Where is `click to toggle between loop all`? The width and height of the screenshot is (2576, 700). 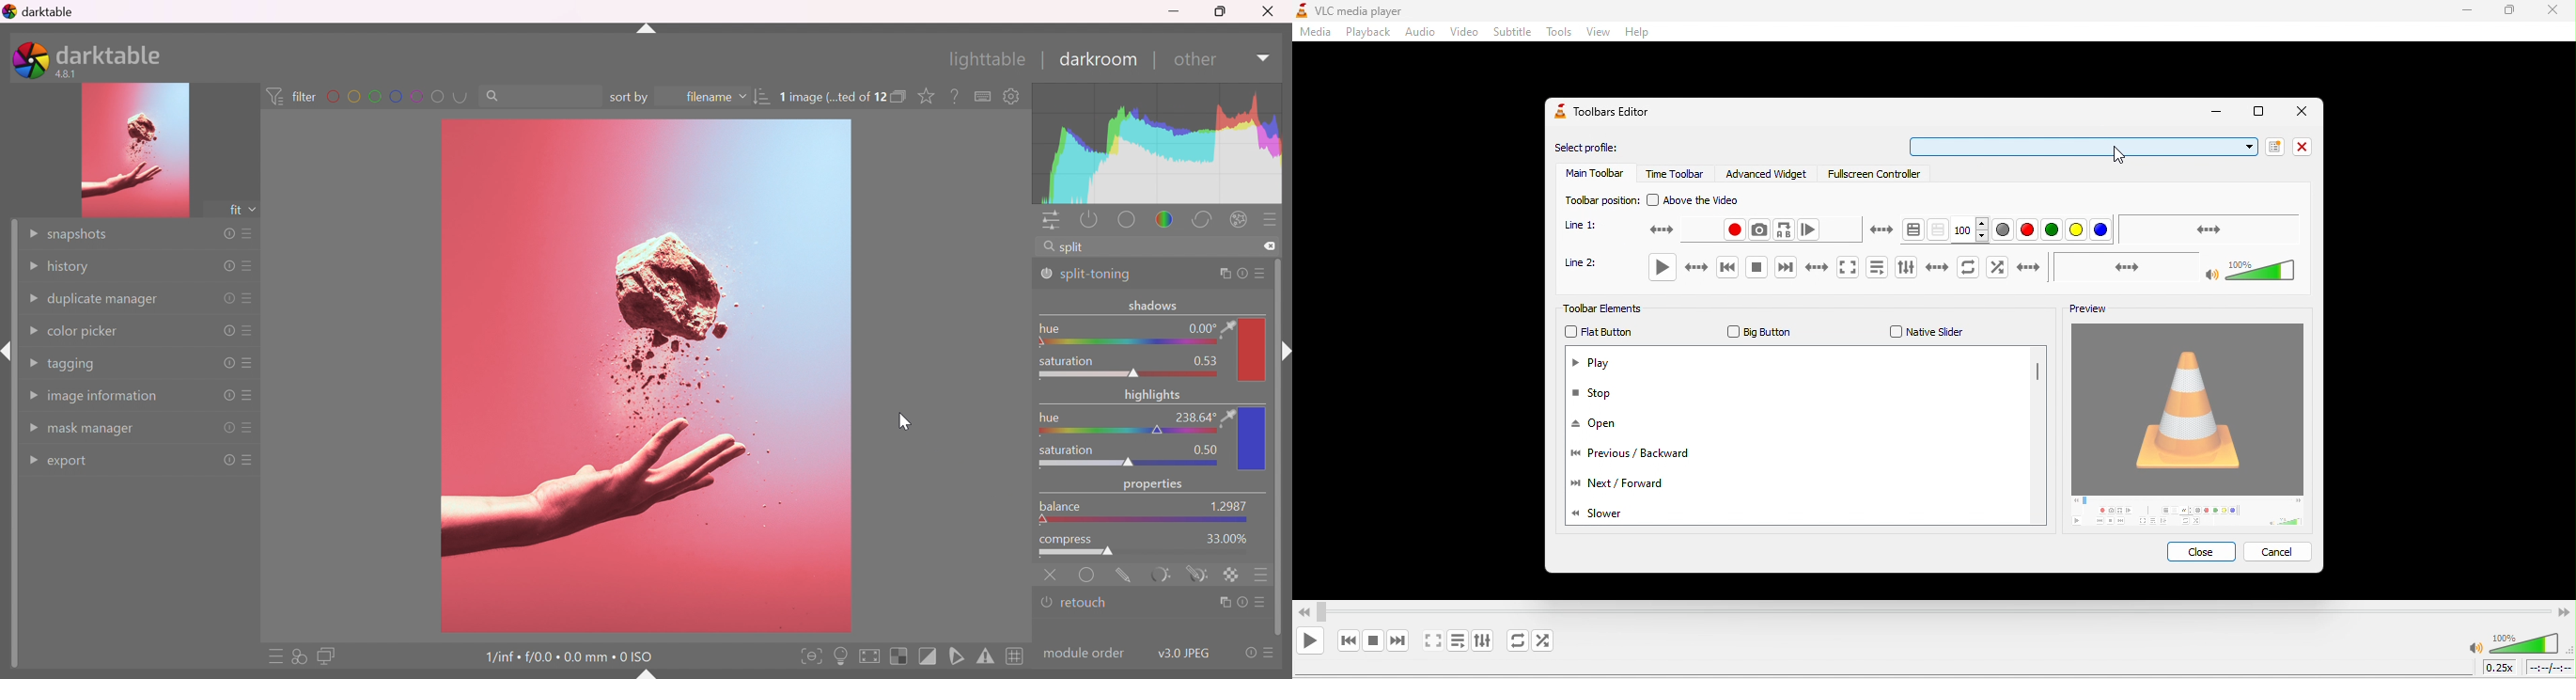 click to toggle between loop all is located at coordinates (1969, 268).